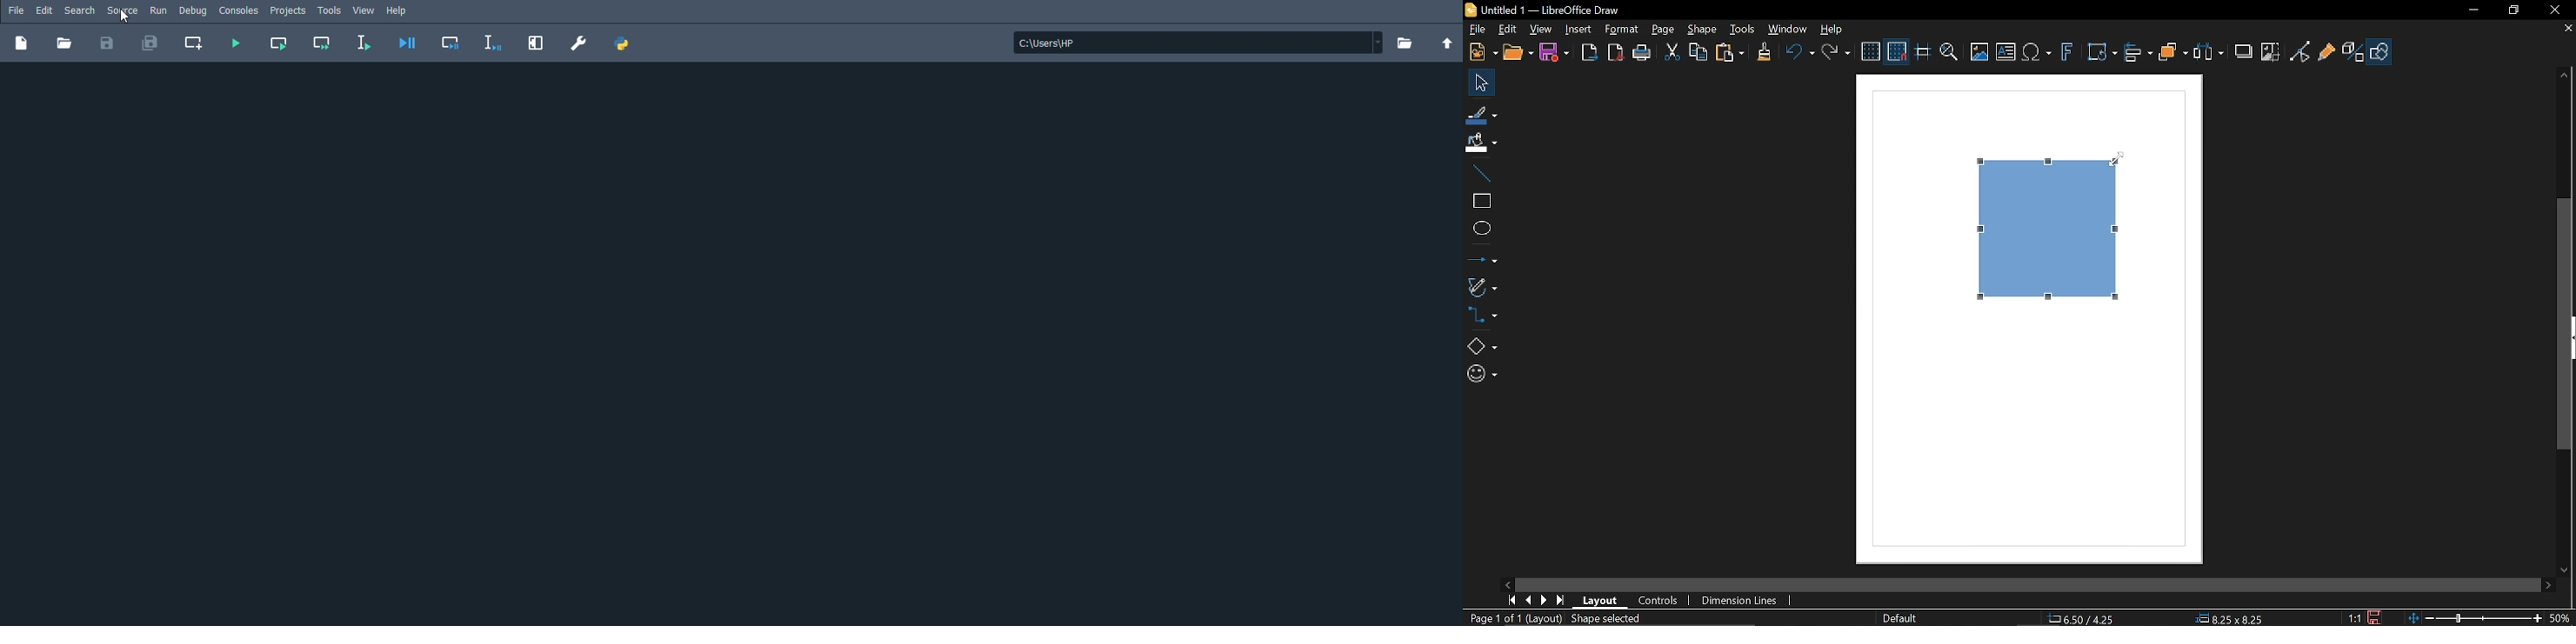 This screenshot has height=644, width=2576. I want to click on Tools, so click(332, 11).